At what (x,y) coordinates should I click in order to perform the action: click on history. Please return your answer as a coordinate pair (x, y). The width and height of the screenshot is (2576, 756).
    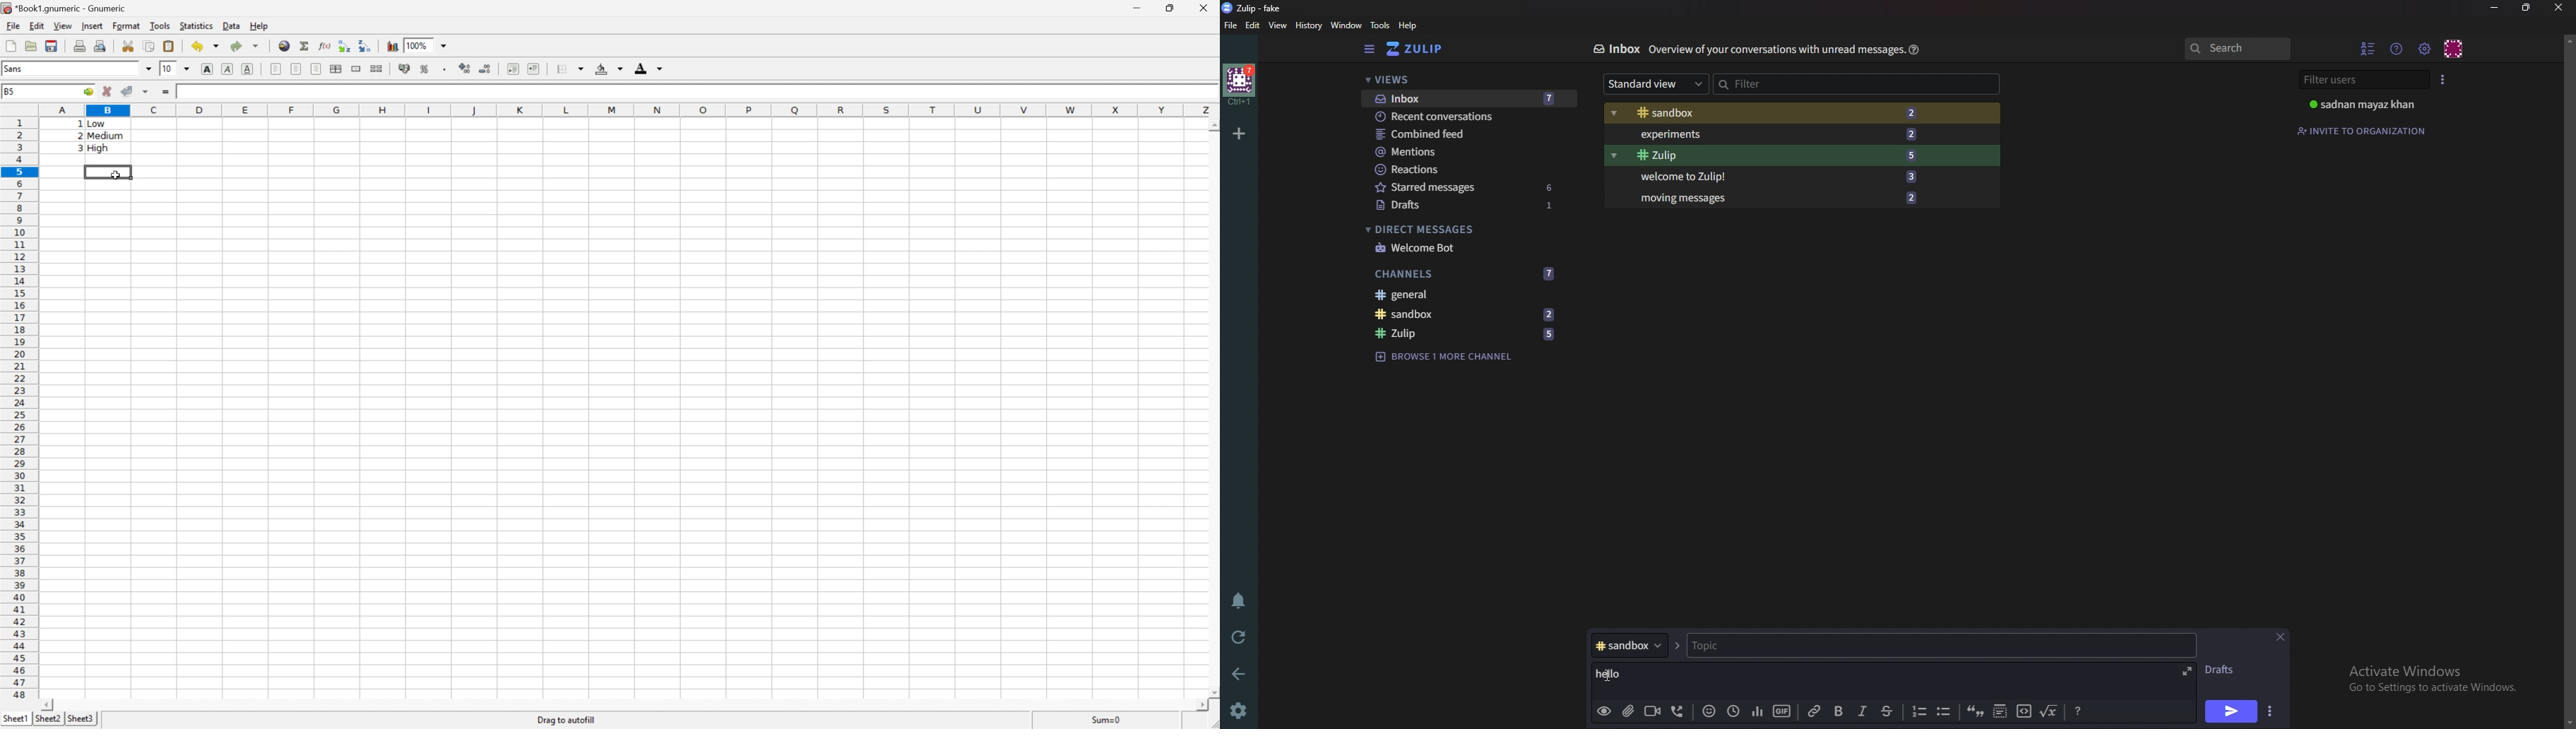
    Looking at the image, I should click on (1307, 25).